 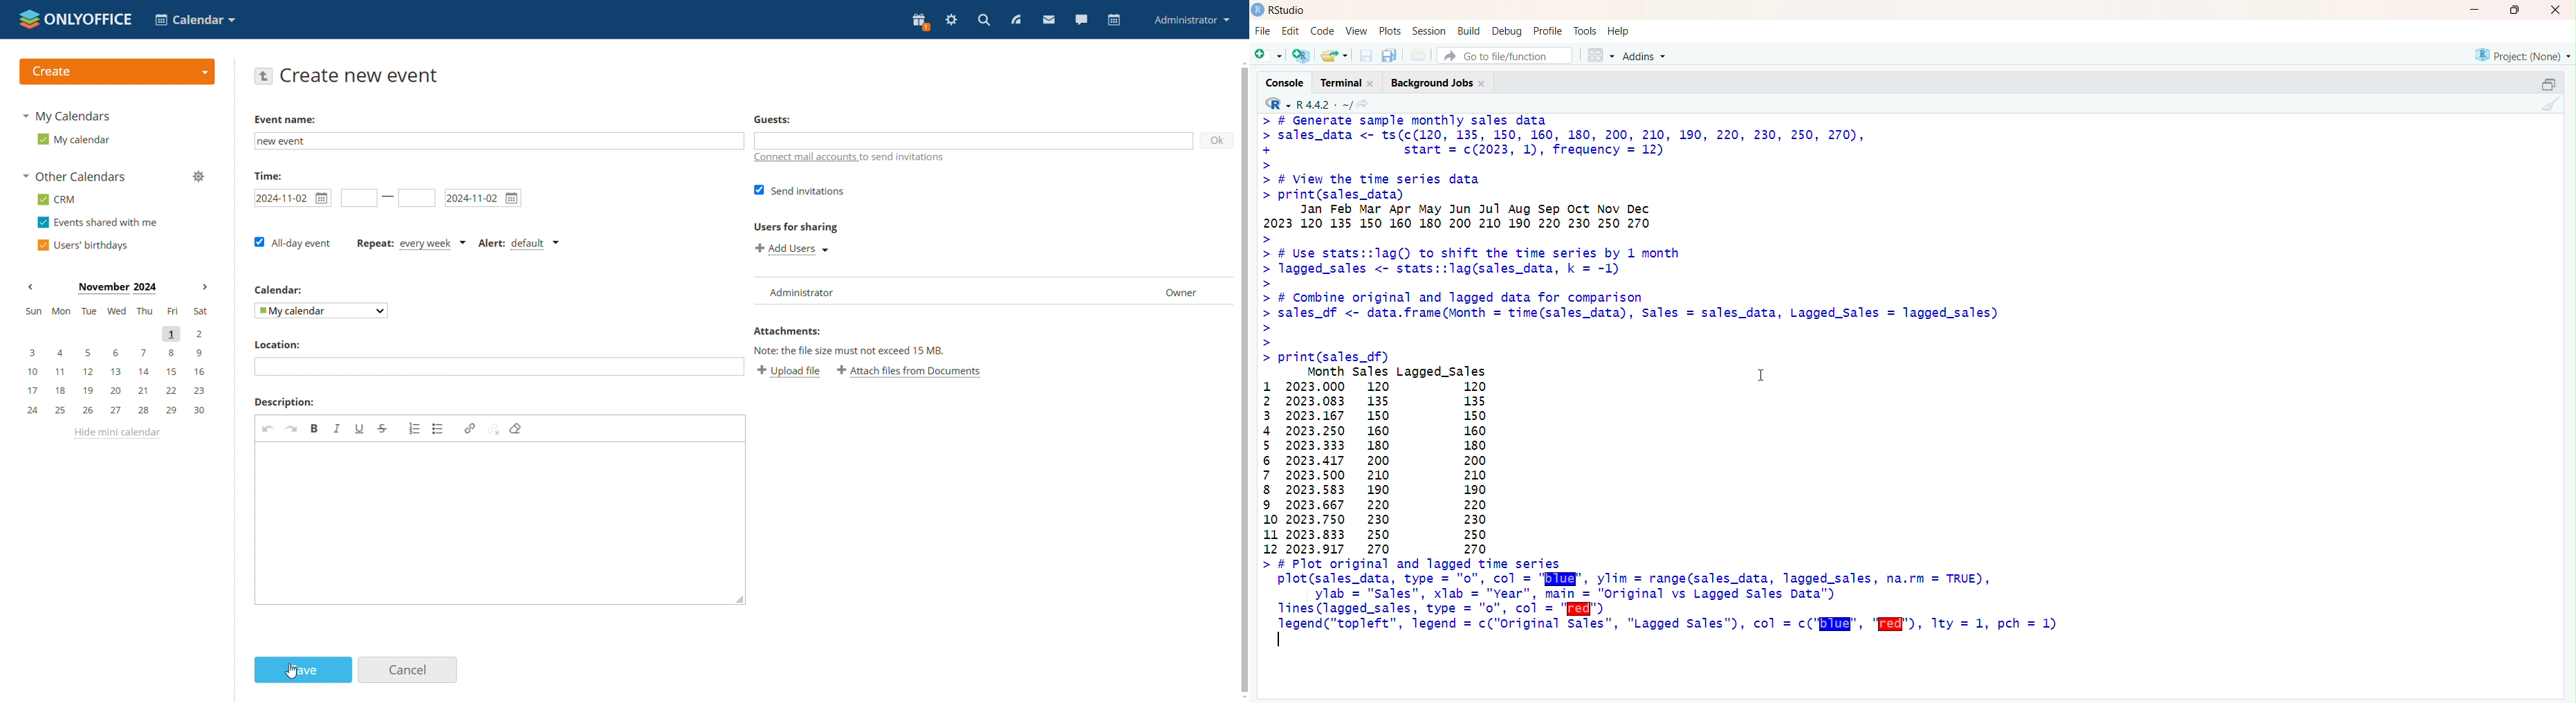 I want to click on open an existing file, so click(x=1334, y=55).